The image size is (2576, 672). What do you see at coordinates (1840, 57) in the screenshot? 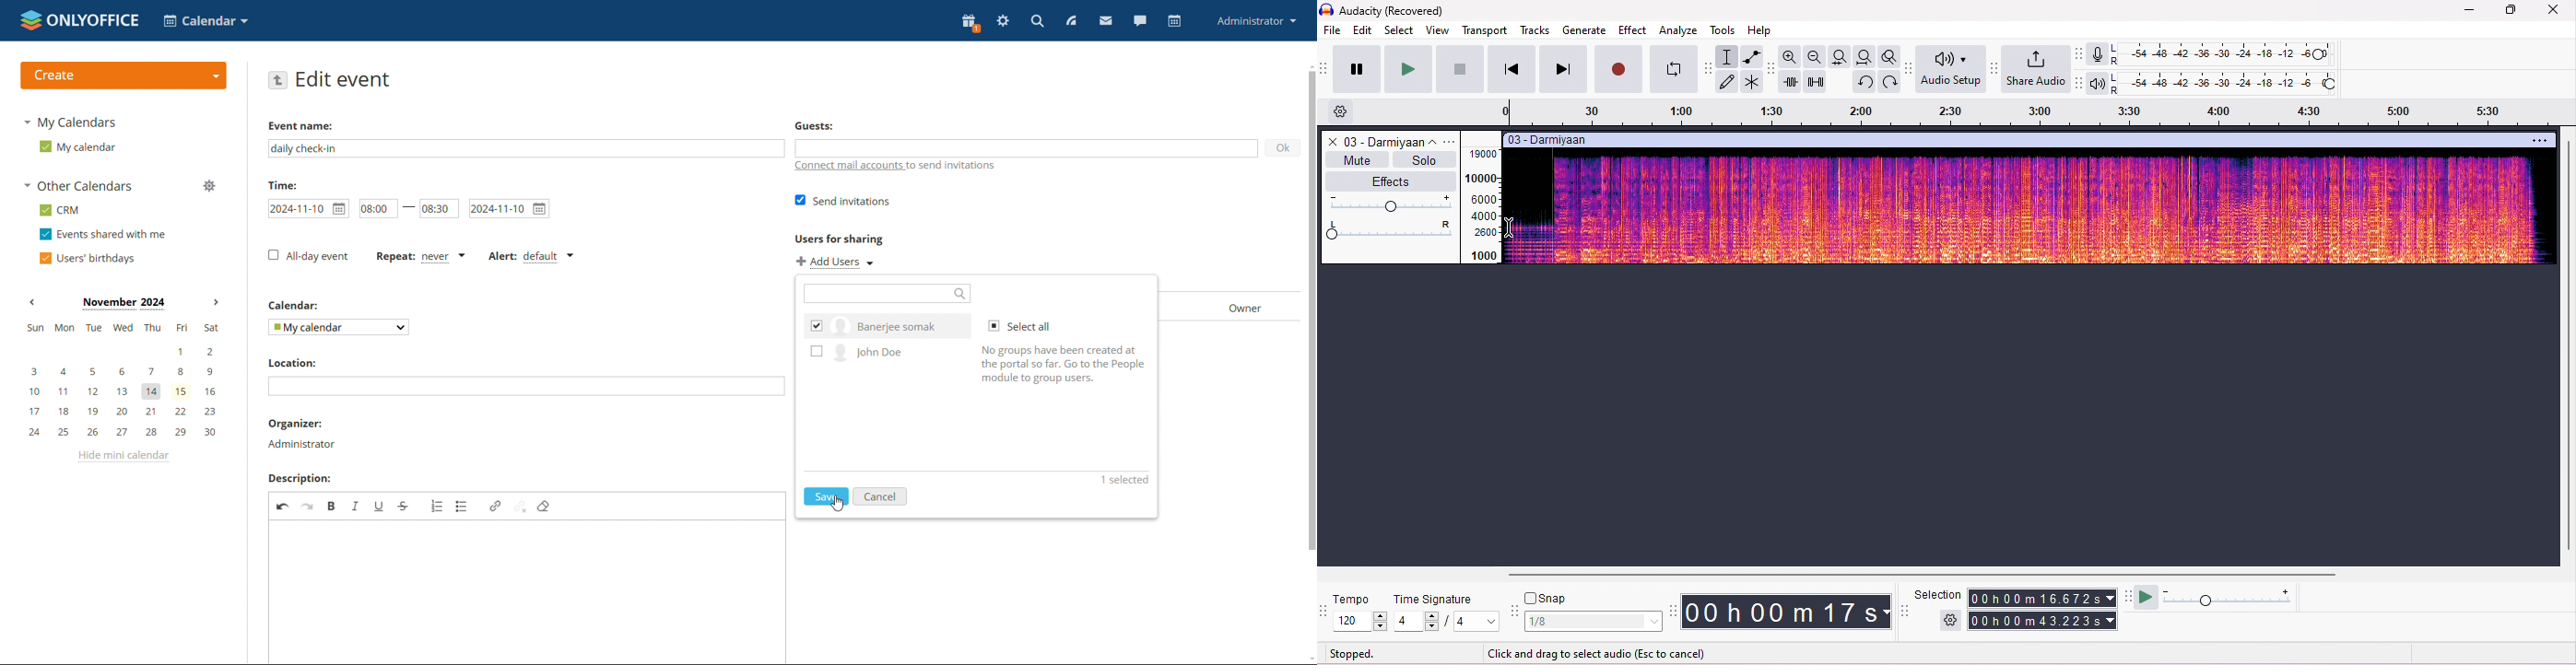
I see `fit selection to width` at bounding box center [1840, 57].